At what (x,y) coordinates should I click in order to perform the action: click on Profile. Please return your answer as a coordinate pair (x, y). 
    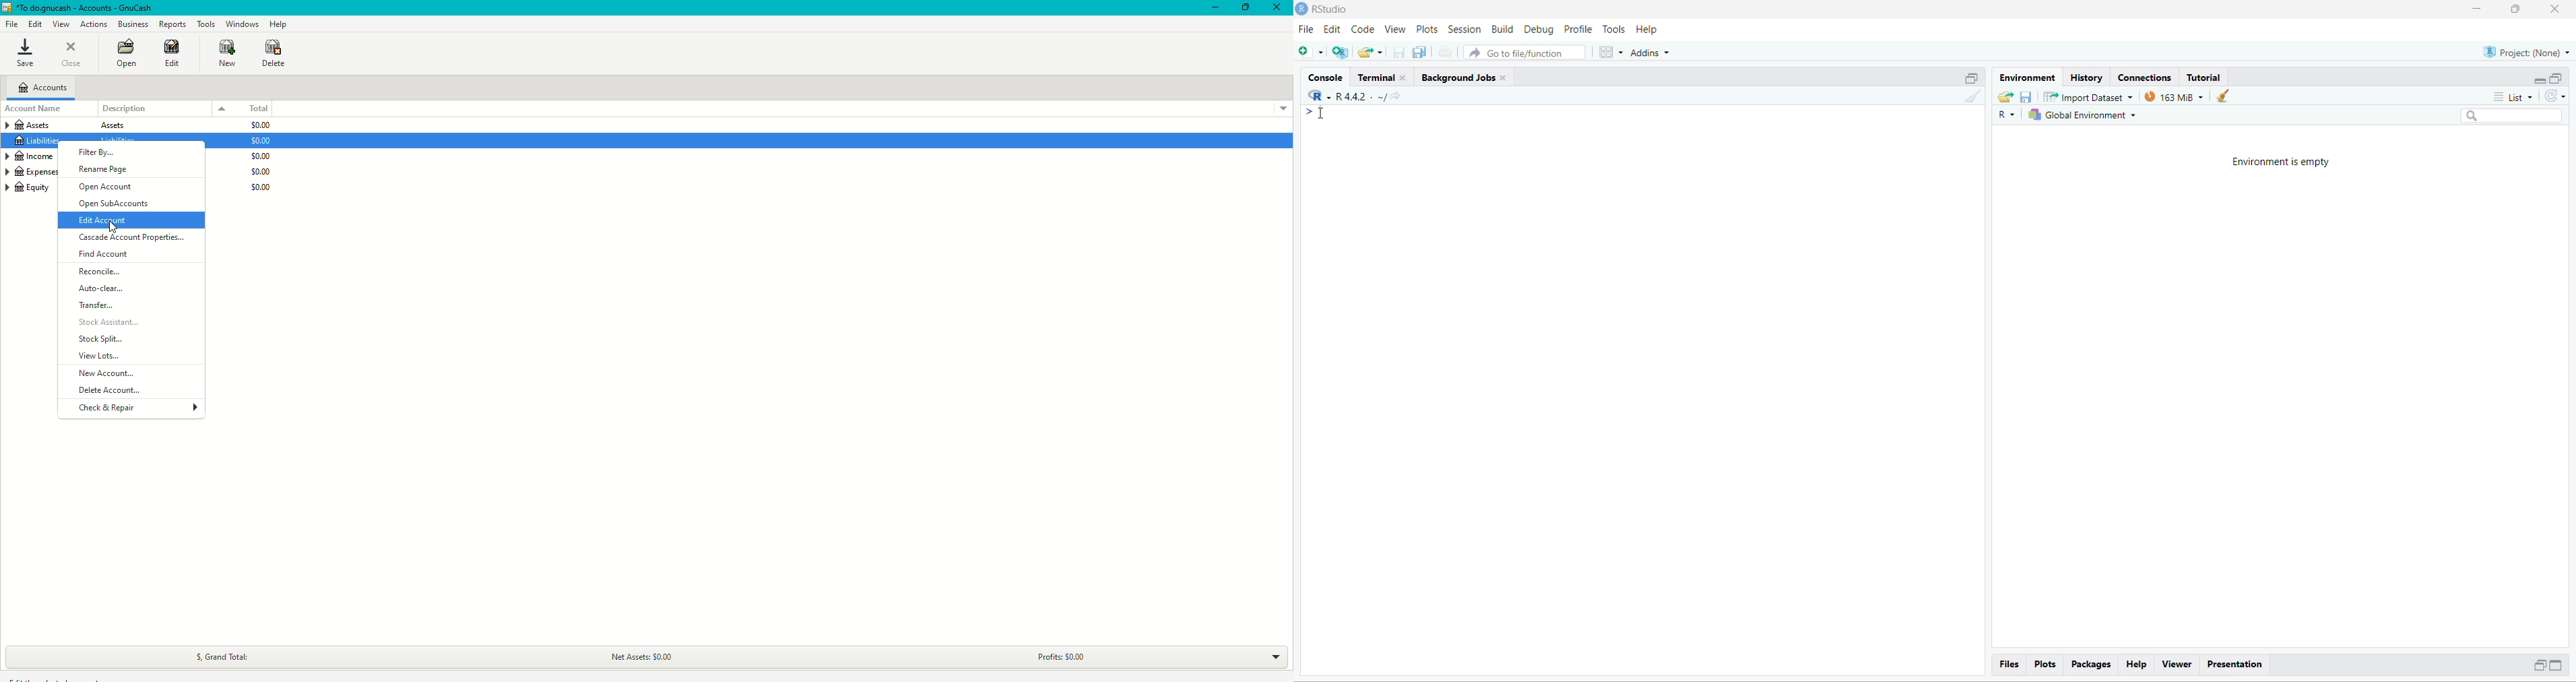
    Looking at the image, I should click on (1578, 29).